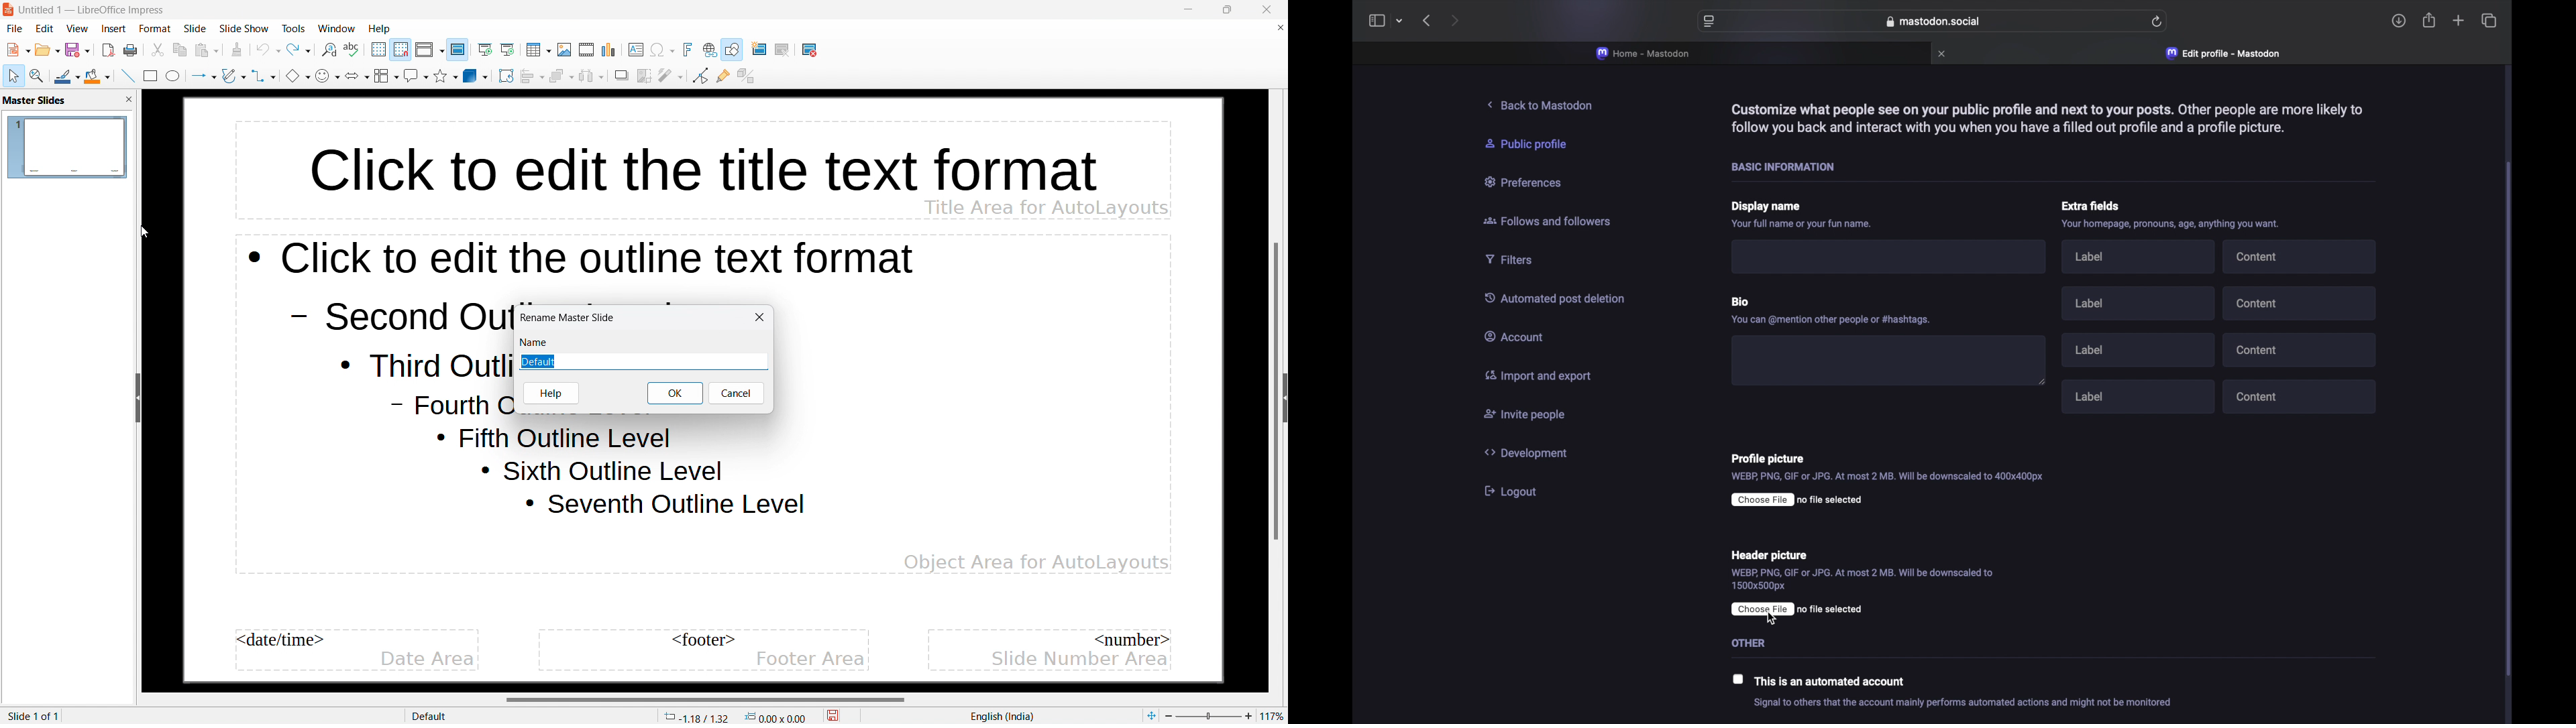 The height and width of the screenshot is (728, 2576). What do you see at coordinates (1888, 357) in the screenshot?
I see `bio text field` at bounding box center [1888, 357].